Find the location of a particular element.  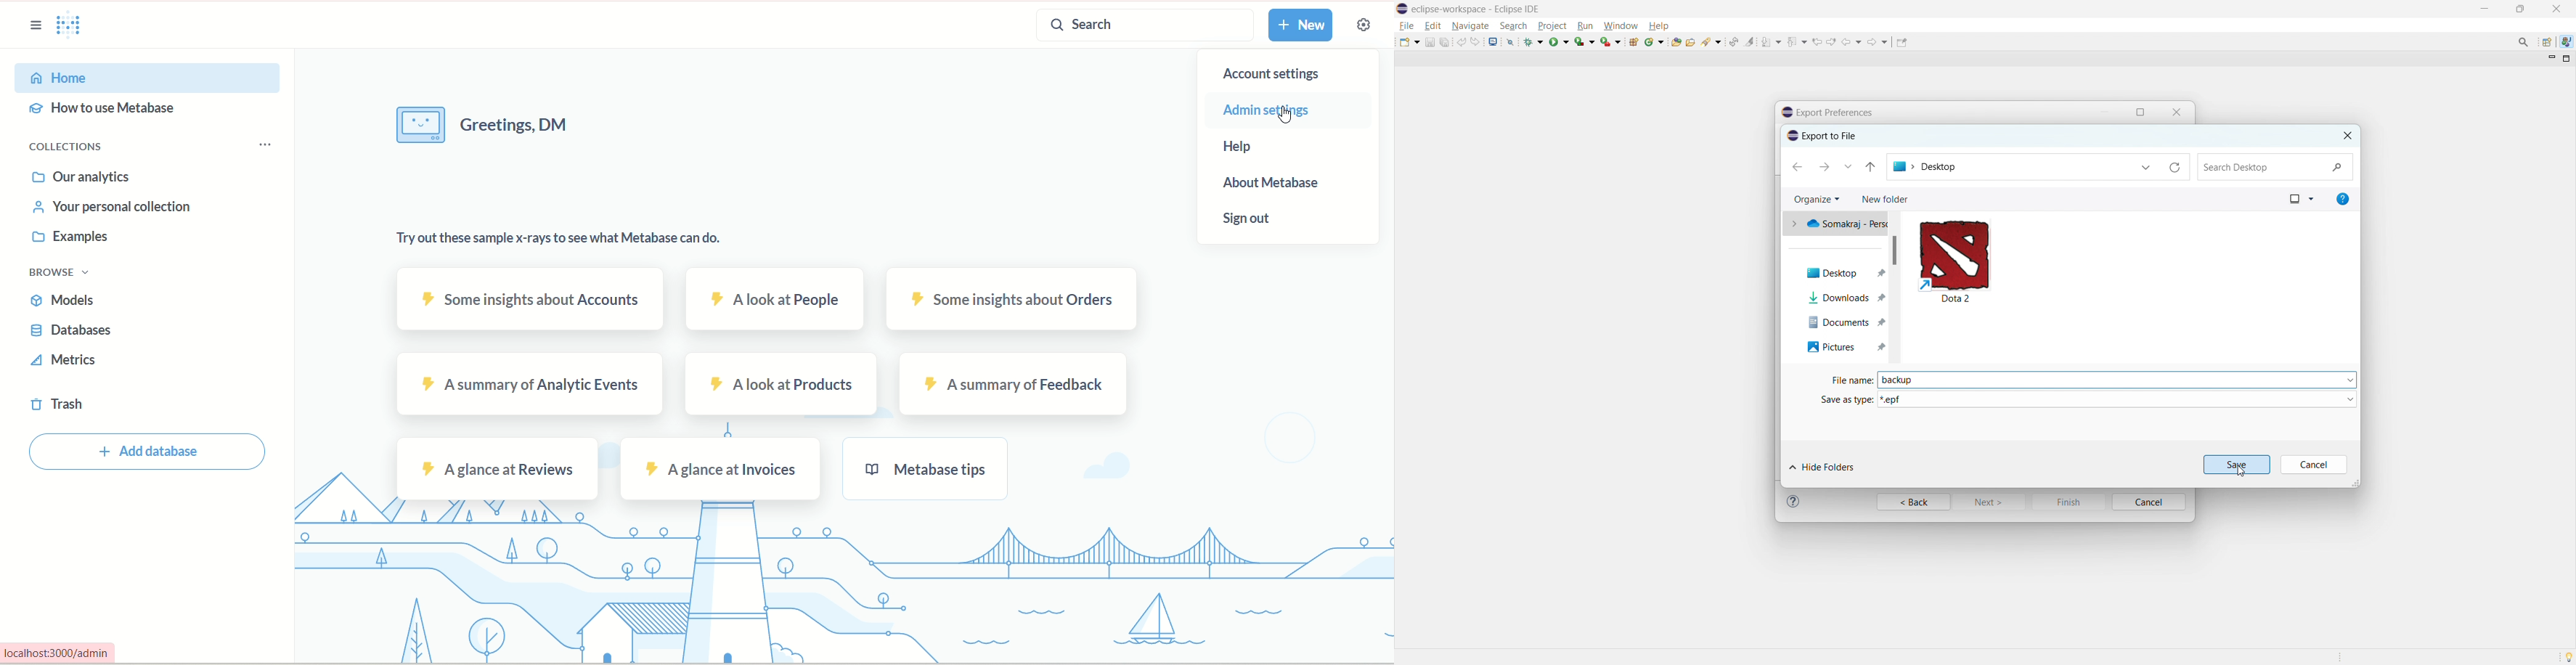

Next is located at coordinates (1993, 504).